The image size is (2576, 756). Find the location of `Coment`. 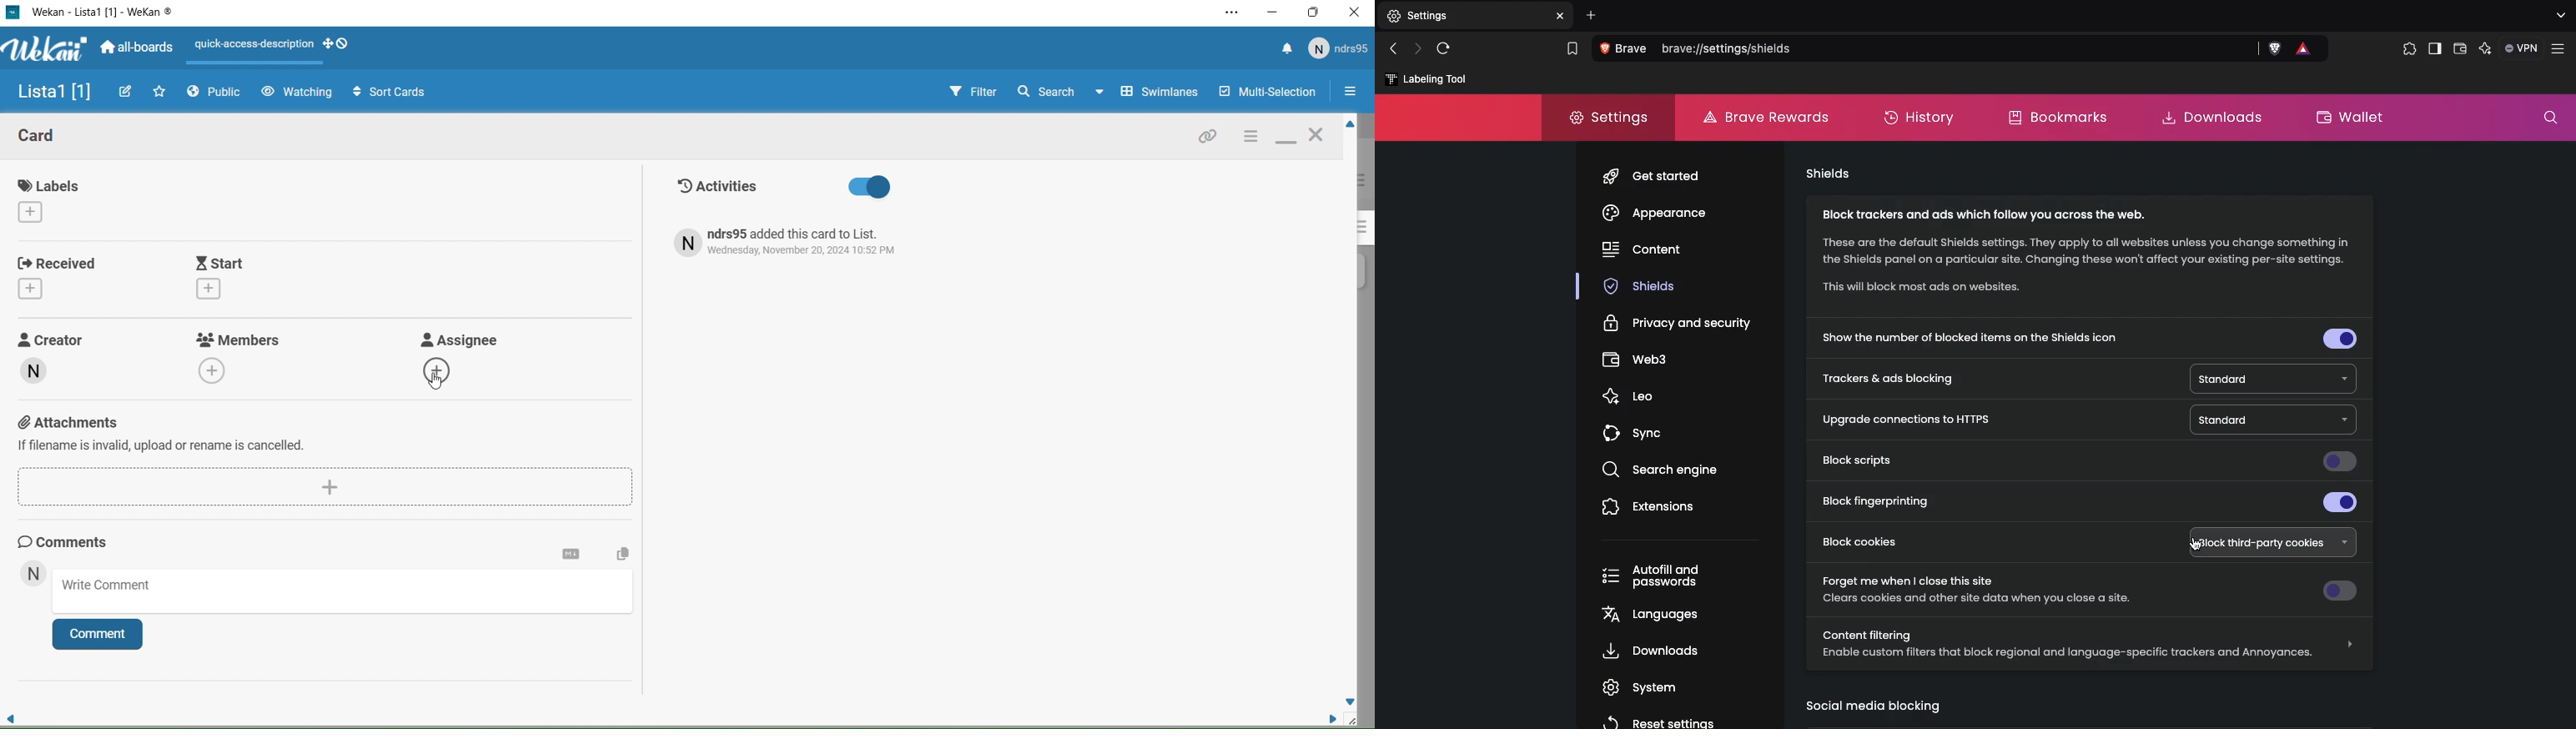

Coment is located at coordinates (104, 635).